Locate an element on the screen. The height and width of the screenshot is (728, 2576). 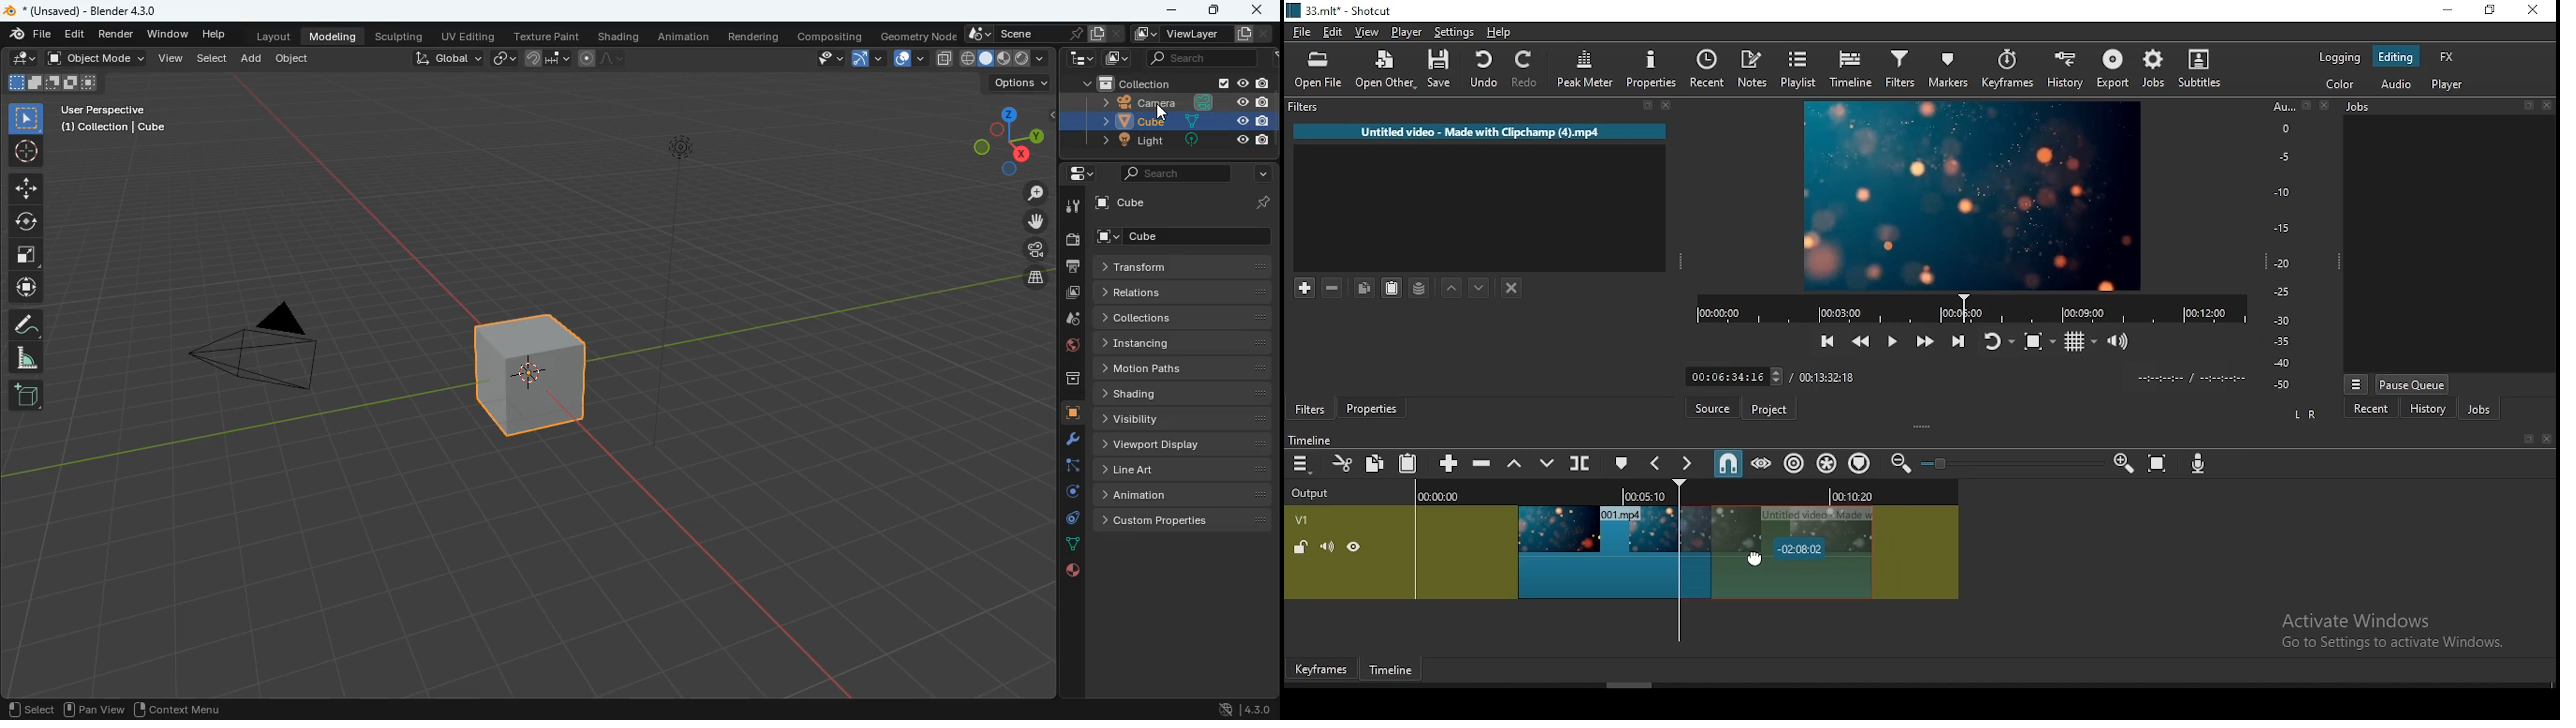
 is located at coordinates (1942, 464).